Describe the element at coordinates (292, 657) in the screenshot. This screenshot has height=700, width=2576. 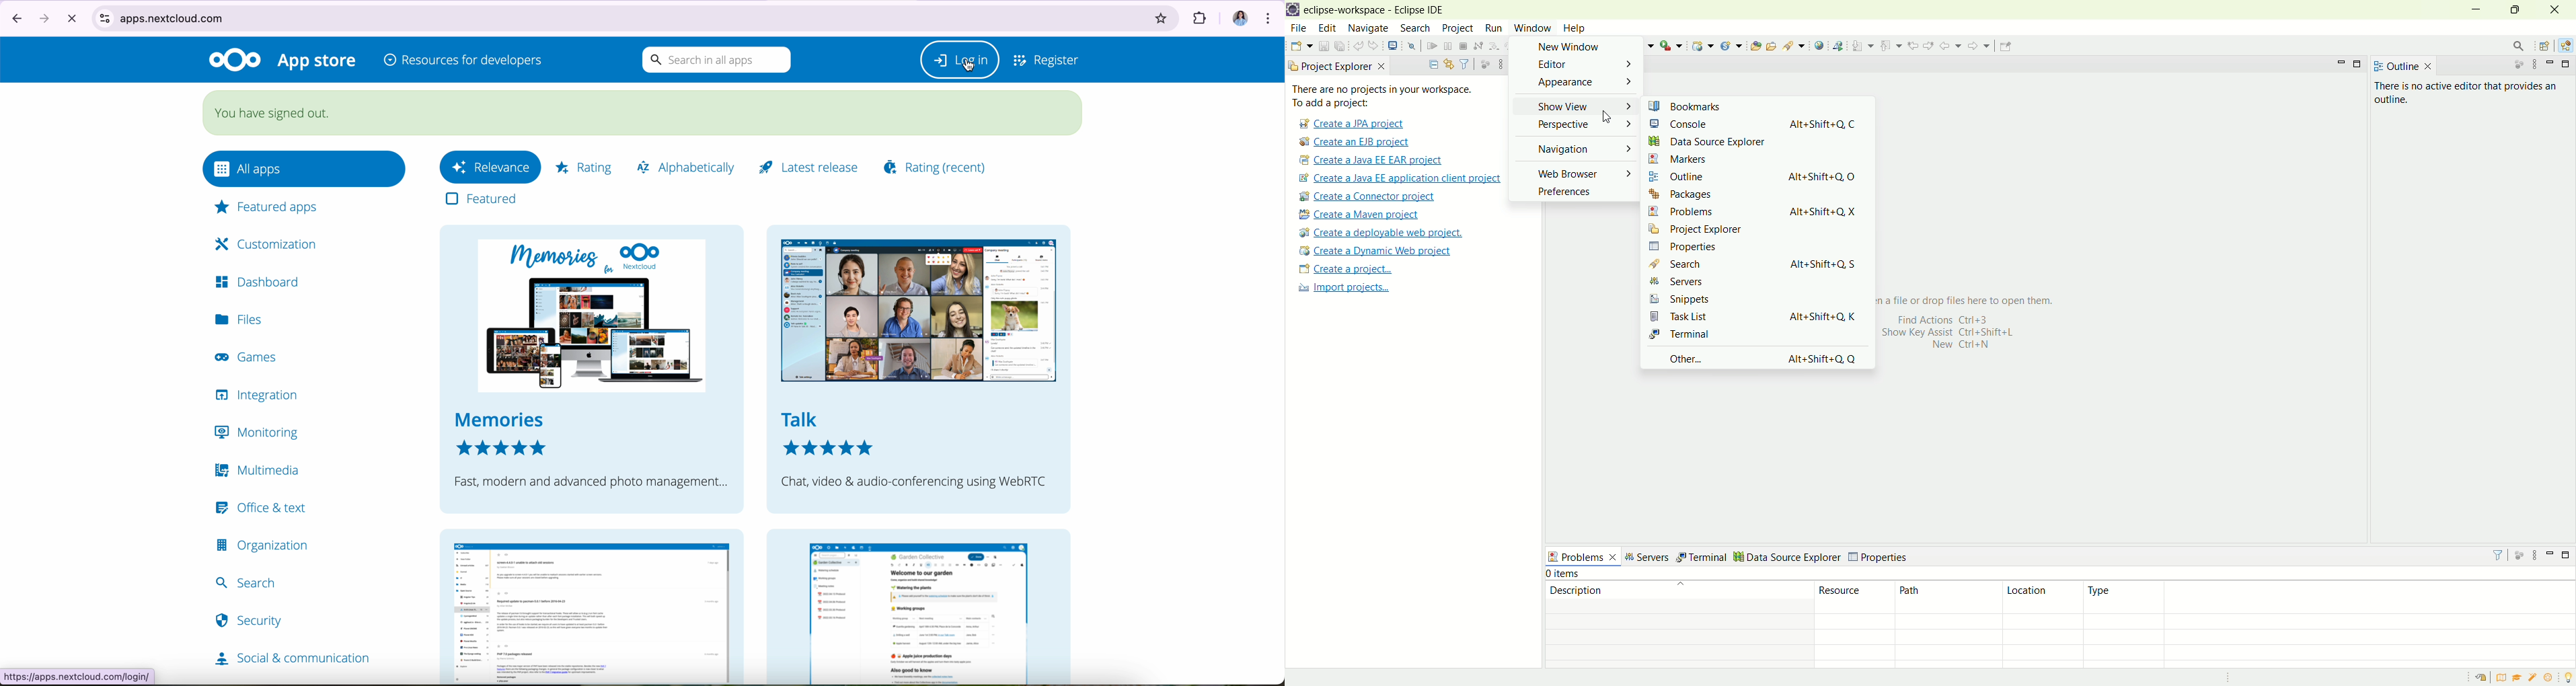
I see `social & communication` at that location.